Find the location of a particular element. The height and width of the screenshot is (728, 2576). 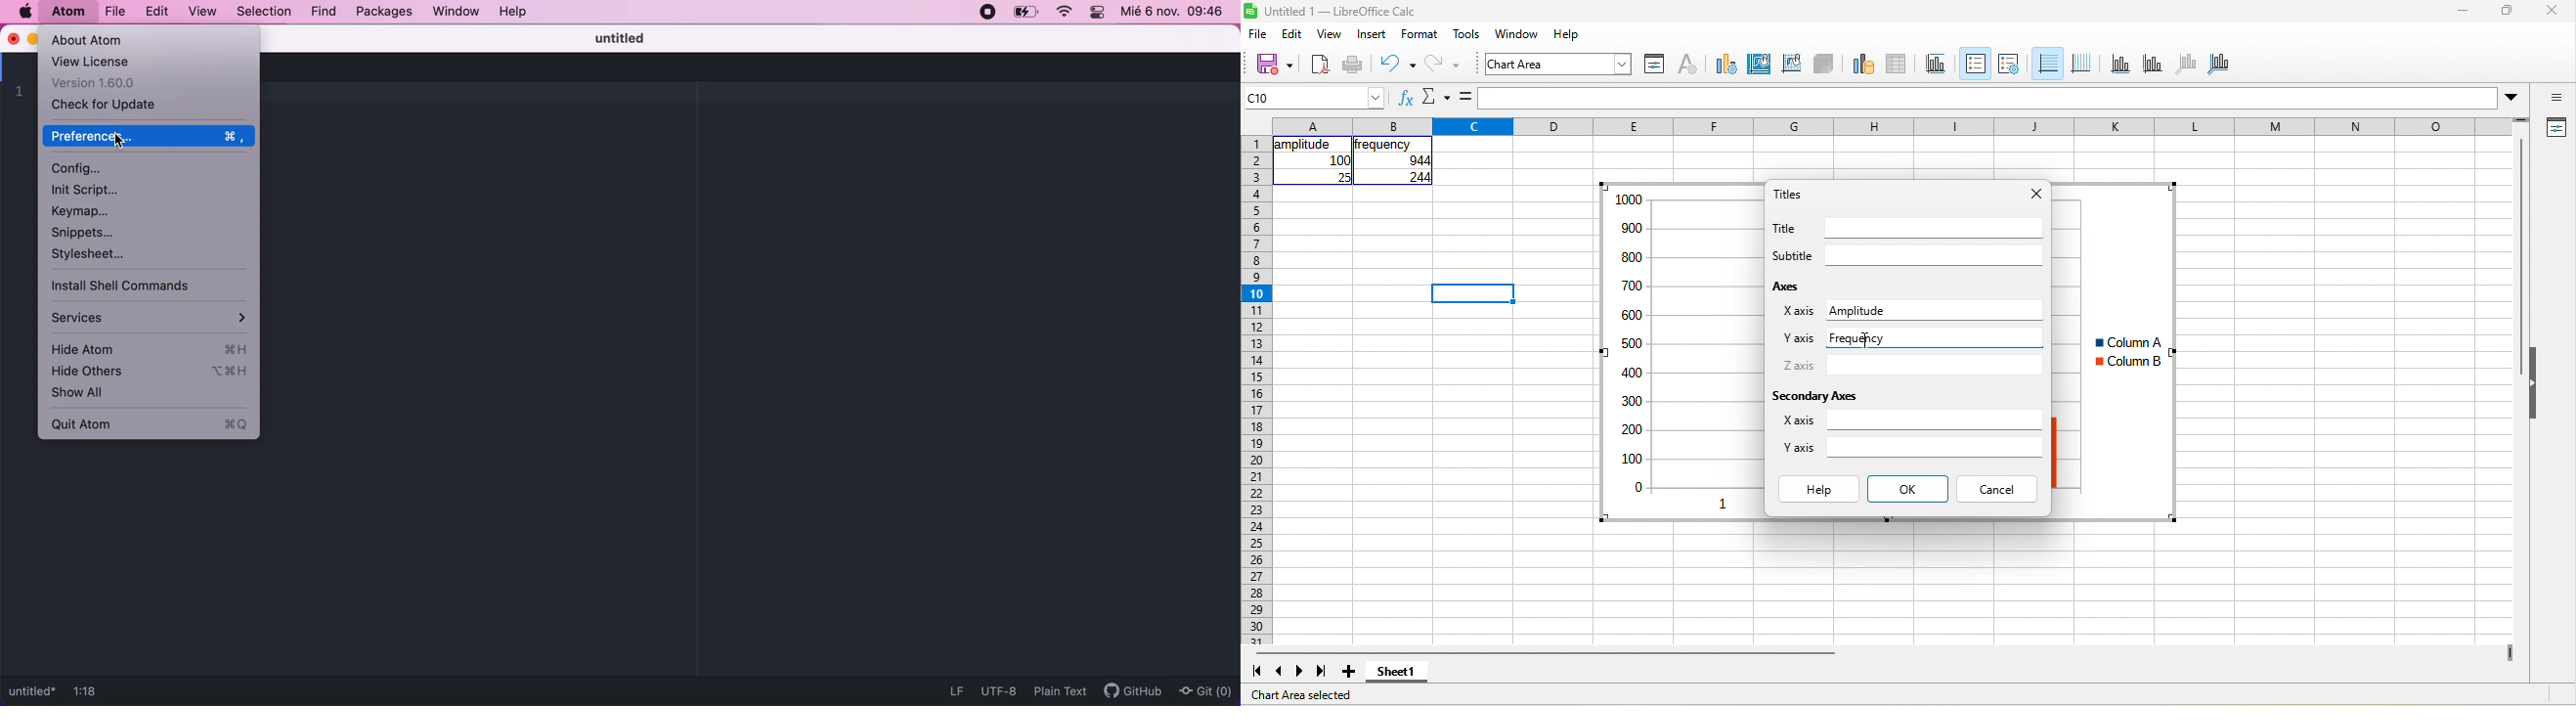

100 is located at coordinates (1339, 160).